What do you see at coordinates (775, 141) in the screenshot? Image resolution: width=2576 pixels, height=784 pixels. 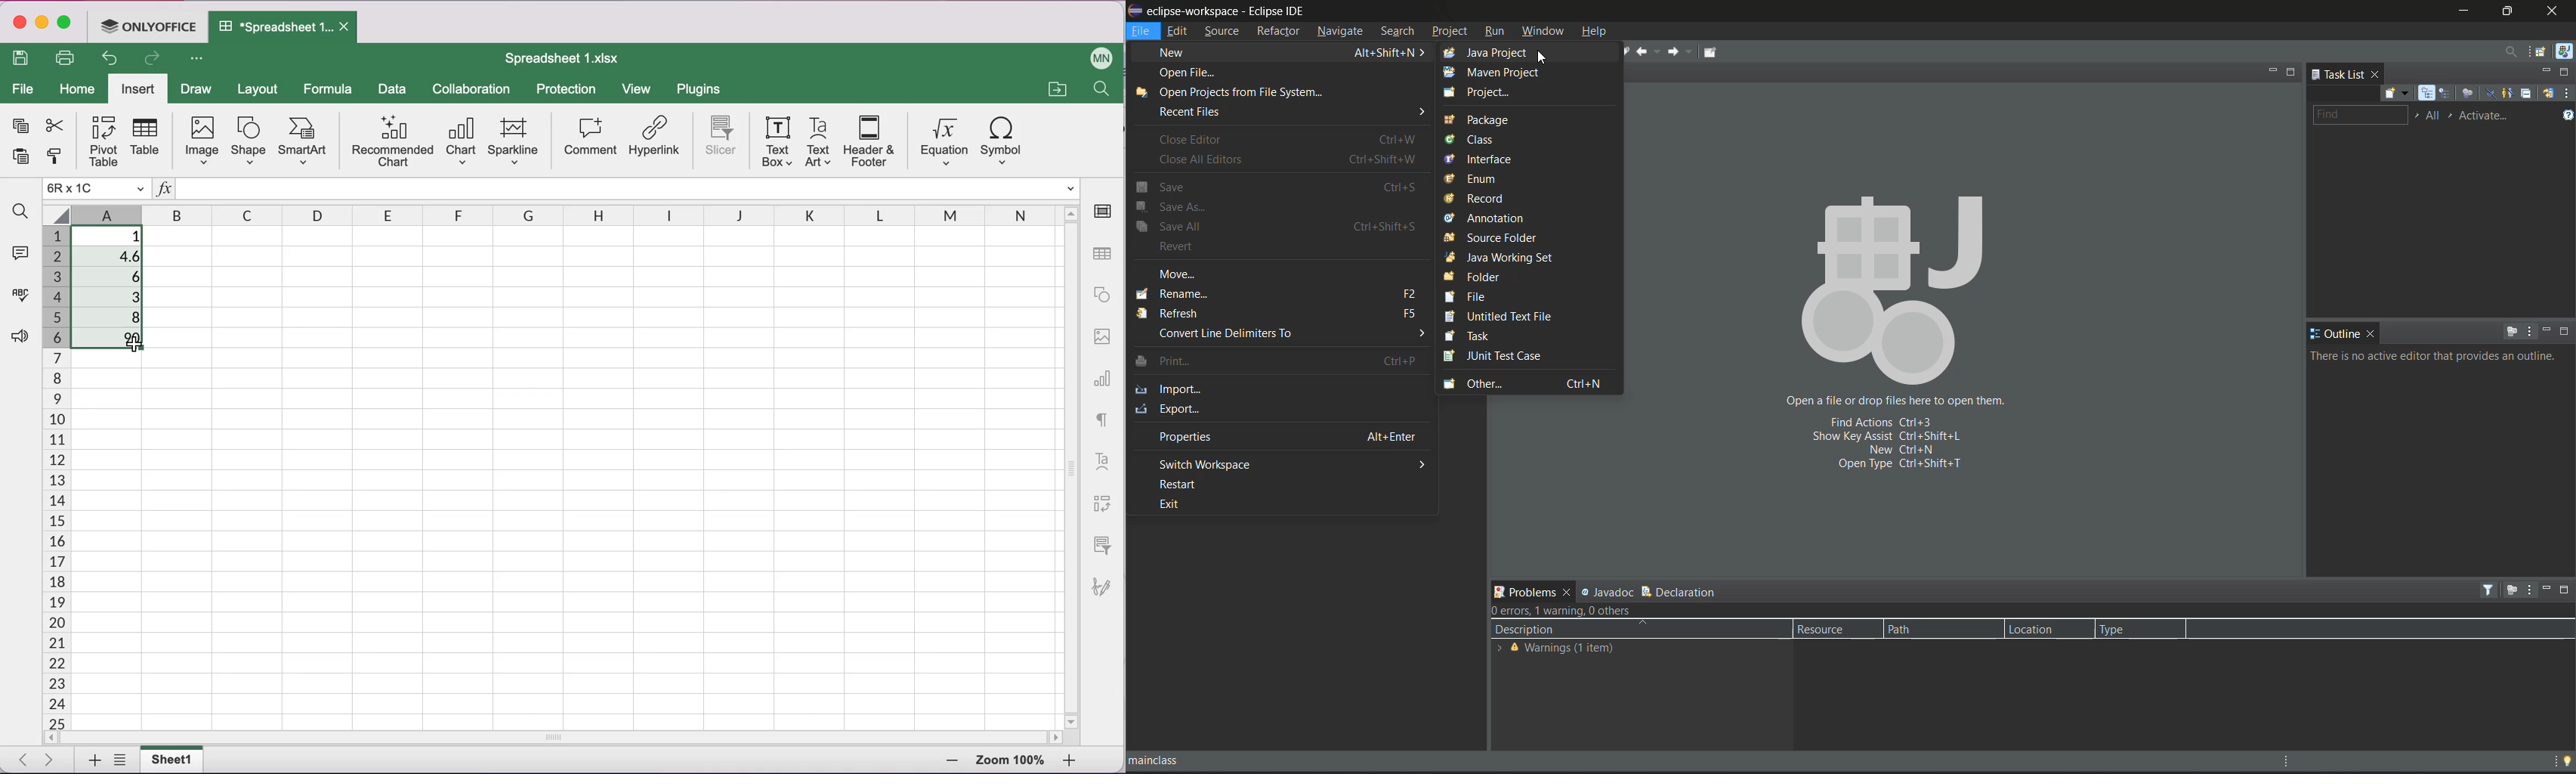 I see `text box` at bounding box center [775, 141].